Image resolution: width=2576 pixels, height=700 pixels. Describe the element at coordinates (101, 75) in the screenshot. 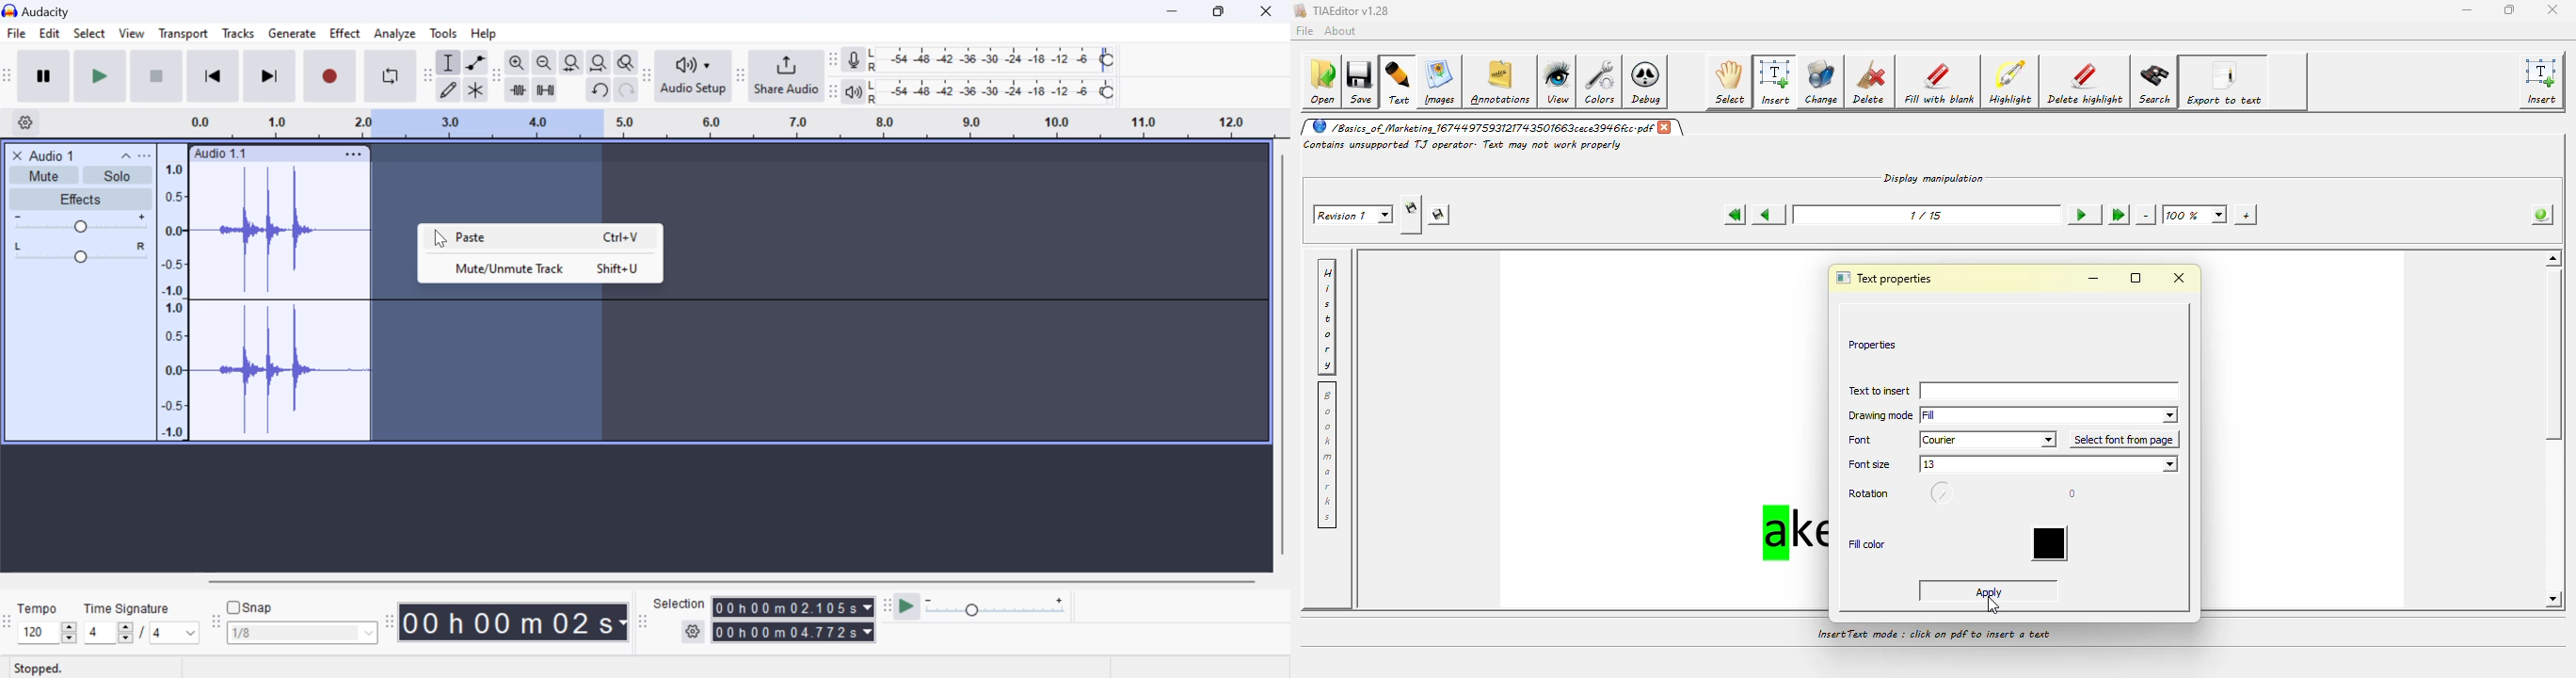

I see `Play` at that location.